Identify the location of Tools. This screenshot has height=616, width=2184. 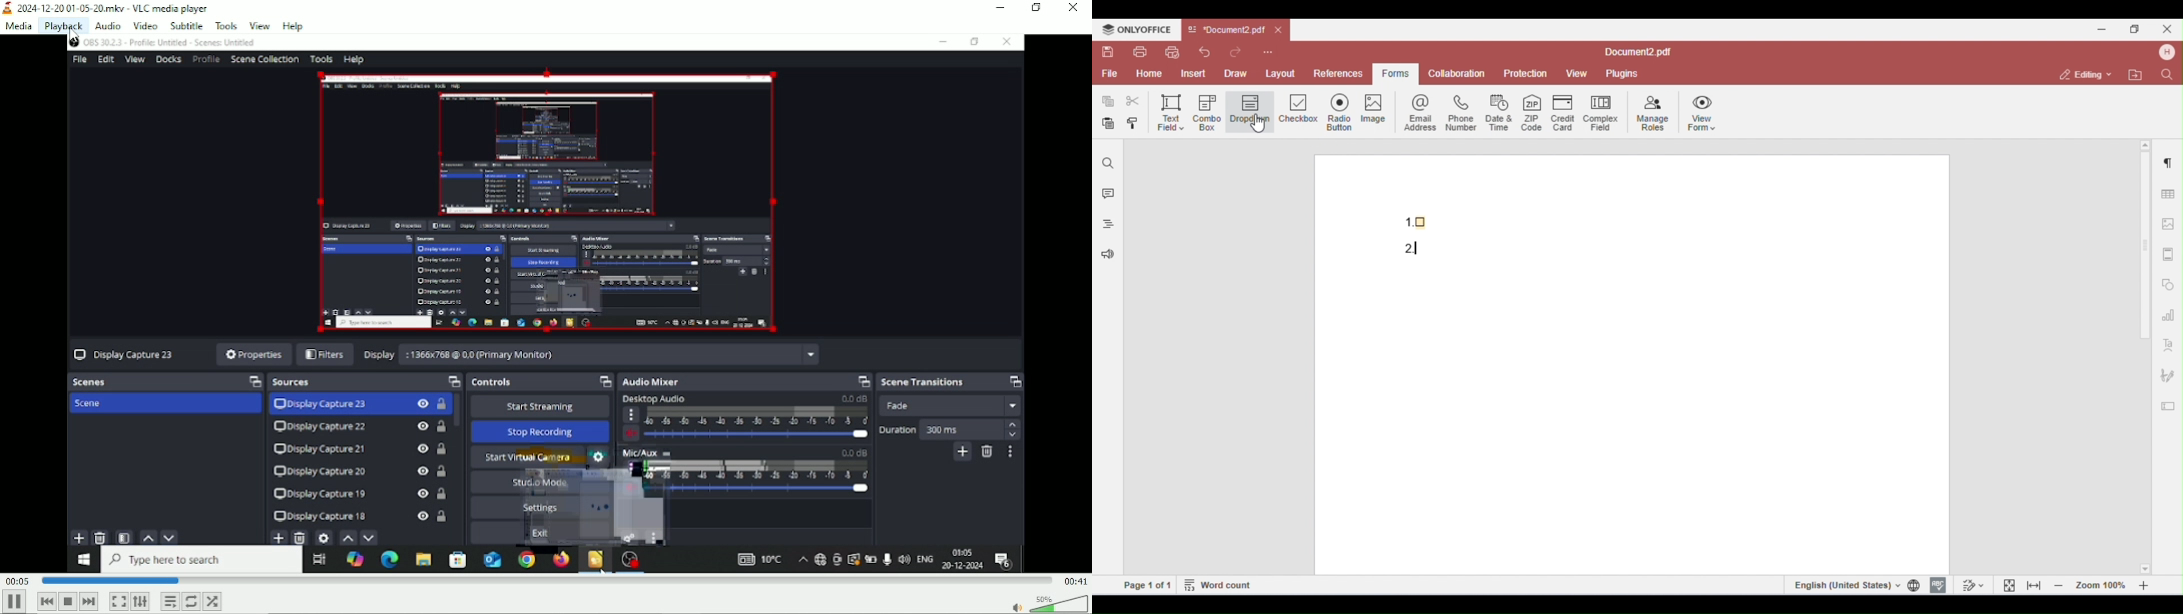
(227, 26).